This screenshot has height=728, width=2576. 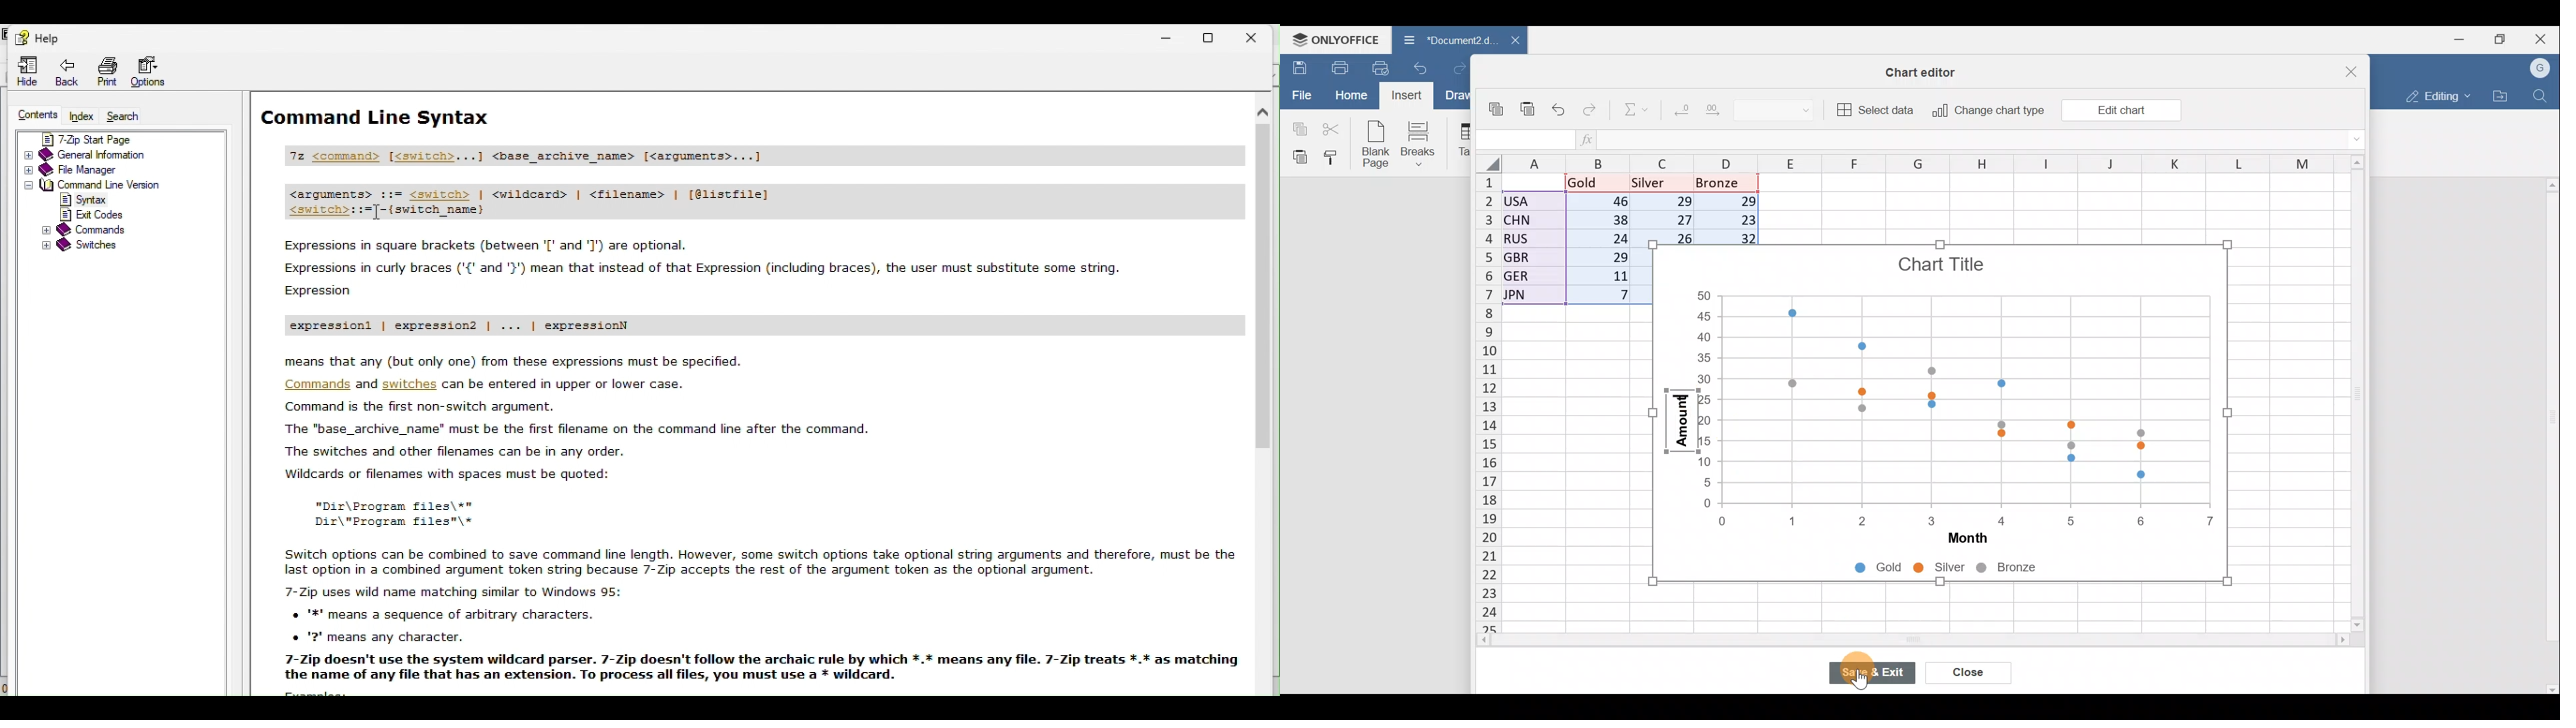 What do you see at coordinates (1299, 95) in the screenshot?
I see `File` at bounding box center [1299, 95].